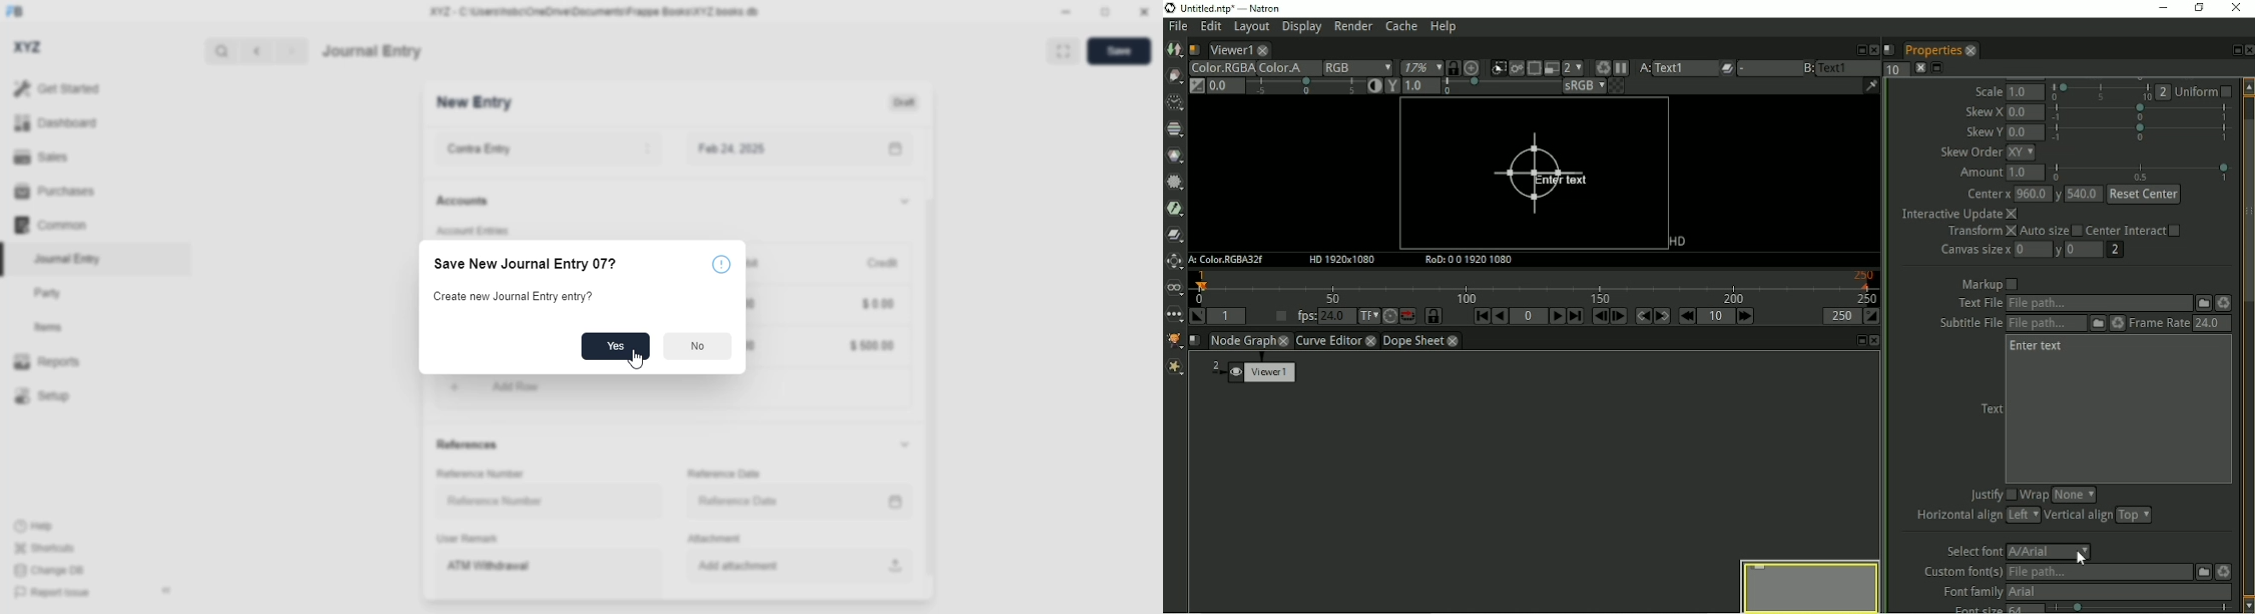  What do you see at coordinates (42, 395) in the screenshot?
I see `setup` at bounding box center [42, 395].